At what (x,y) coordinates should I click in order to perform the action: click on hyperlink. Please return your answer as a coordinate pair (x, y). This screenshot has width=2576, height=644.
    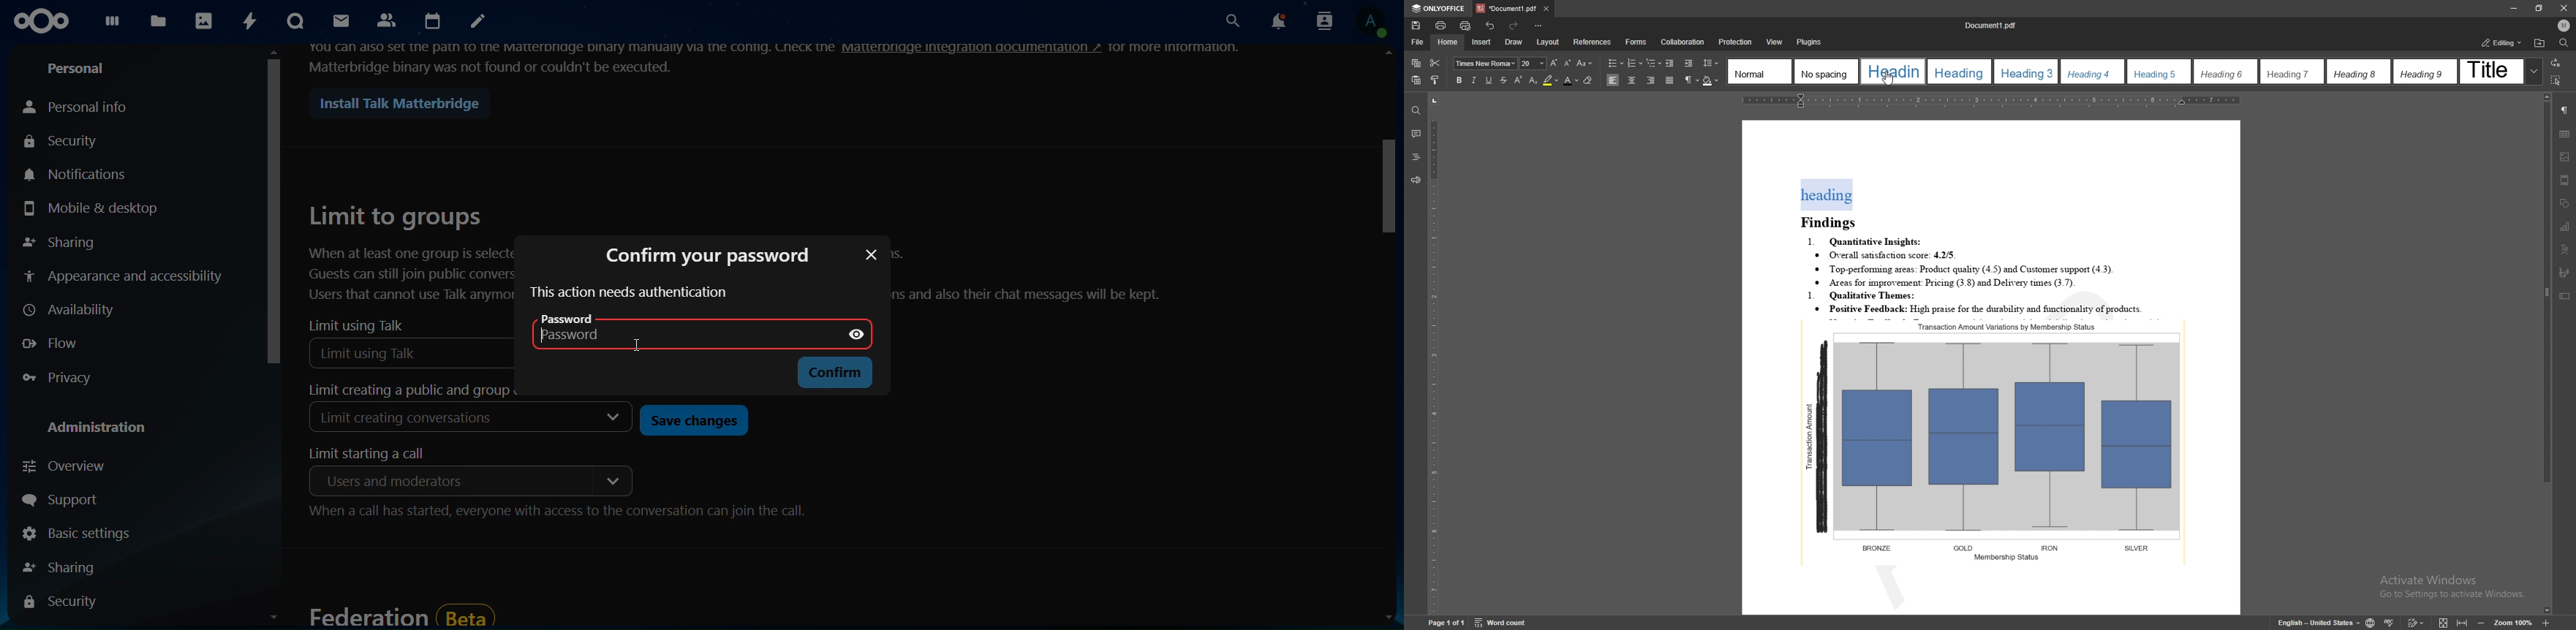
    Looking at the image, I should click on (972, 48).